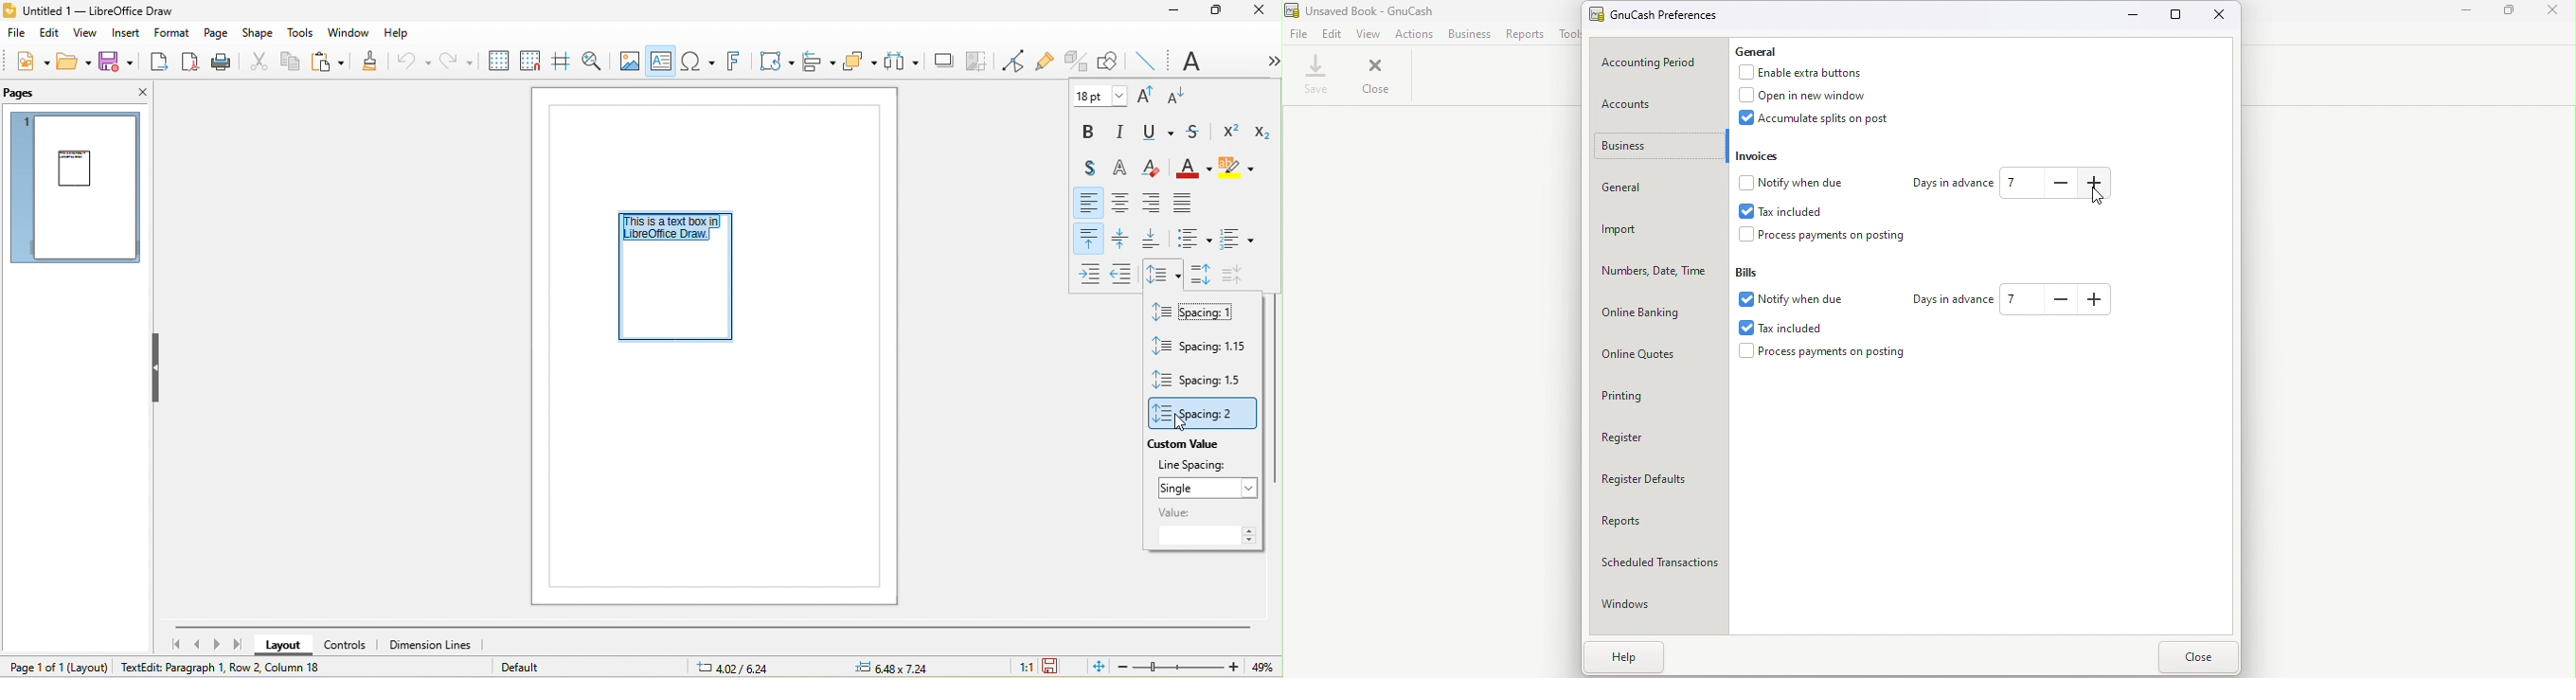 The width and height of the screenshot is (2576, 700). What do you see at coordinates (1086, 165) in the screenshot?
I see `toggle shadow` at bounding box center [1086, 165].